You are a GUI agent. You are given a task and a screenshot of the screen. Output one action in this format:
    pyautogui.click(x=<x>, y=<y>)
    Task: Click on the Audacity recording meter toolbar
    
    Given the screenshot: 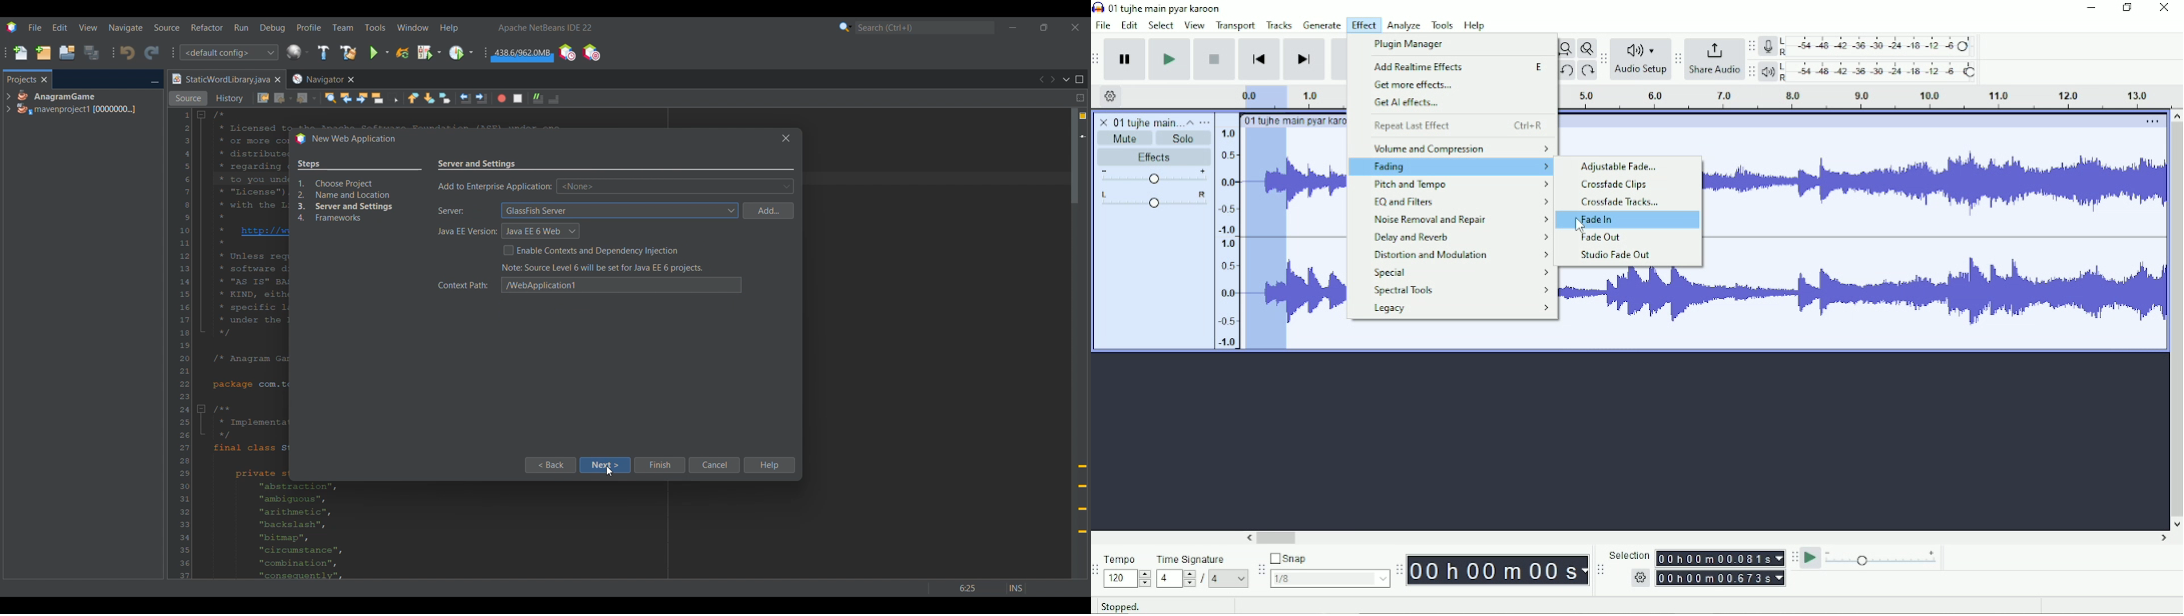 What is the action you would take?
    pyautogui.click(x=1751, y=47)
    